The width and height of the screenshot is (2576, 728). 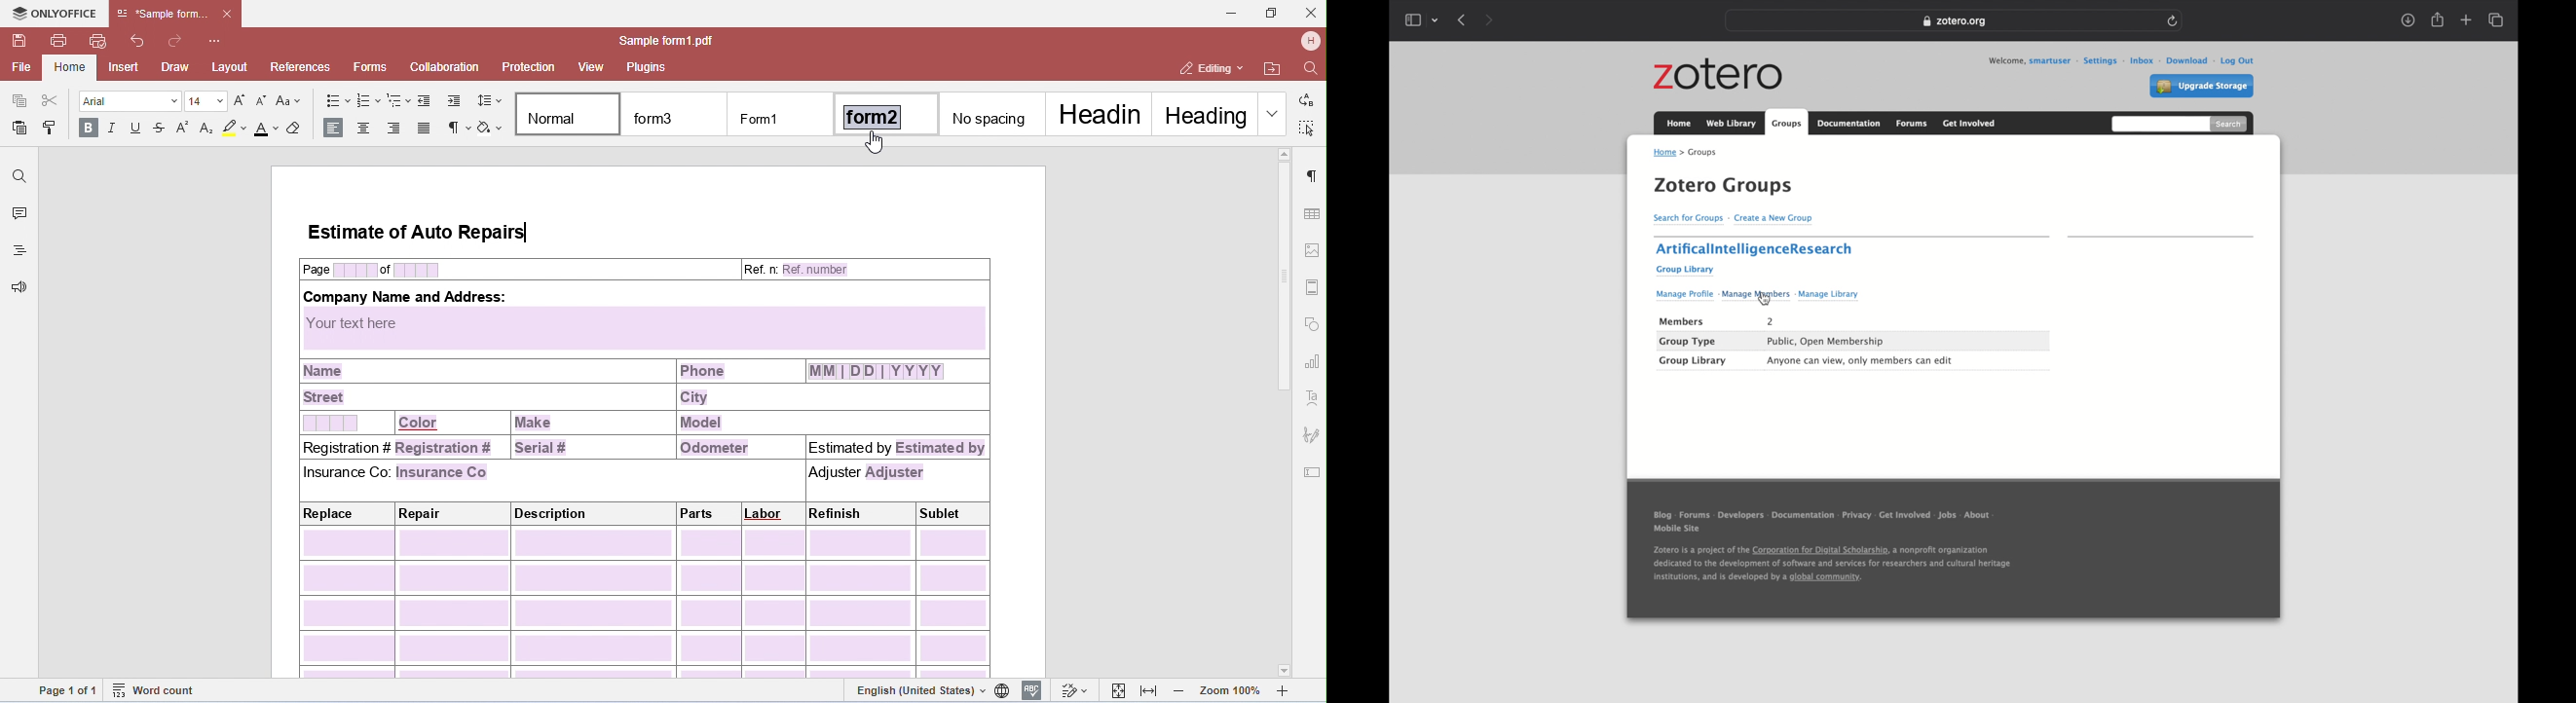 I want to click on search, so click(x=2229, y=123).